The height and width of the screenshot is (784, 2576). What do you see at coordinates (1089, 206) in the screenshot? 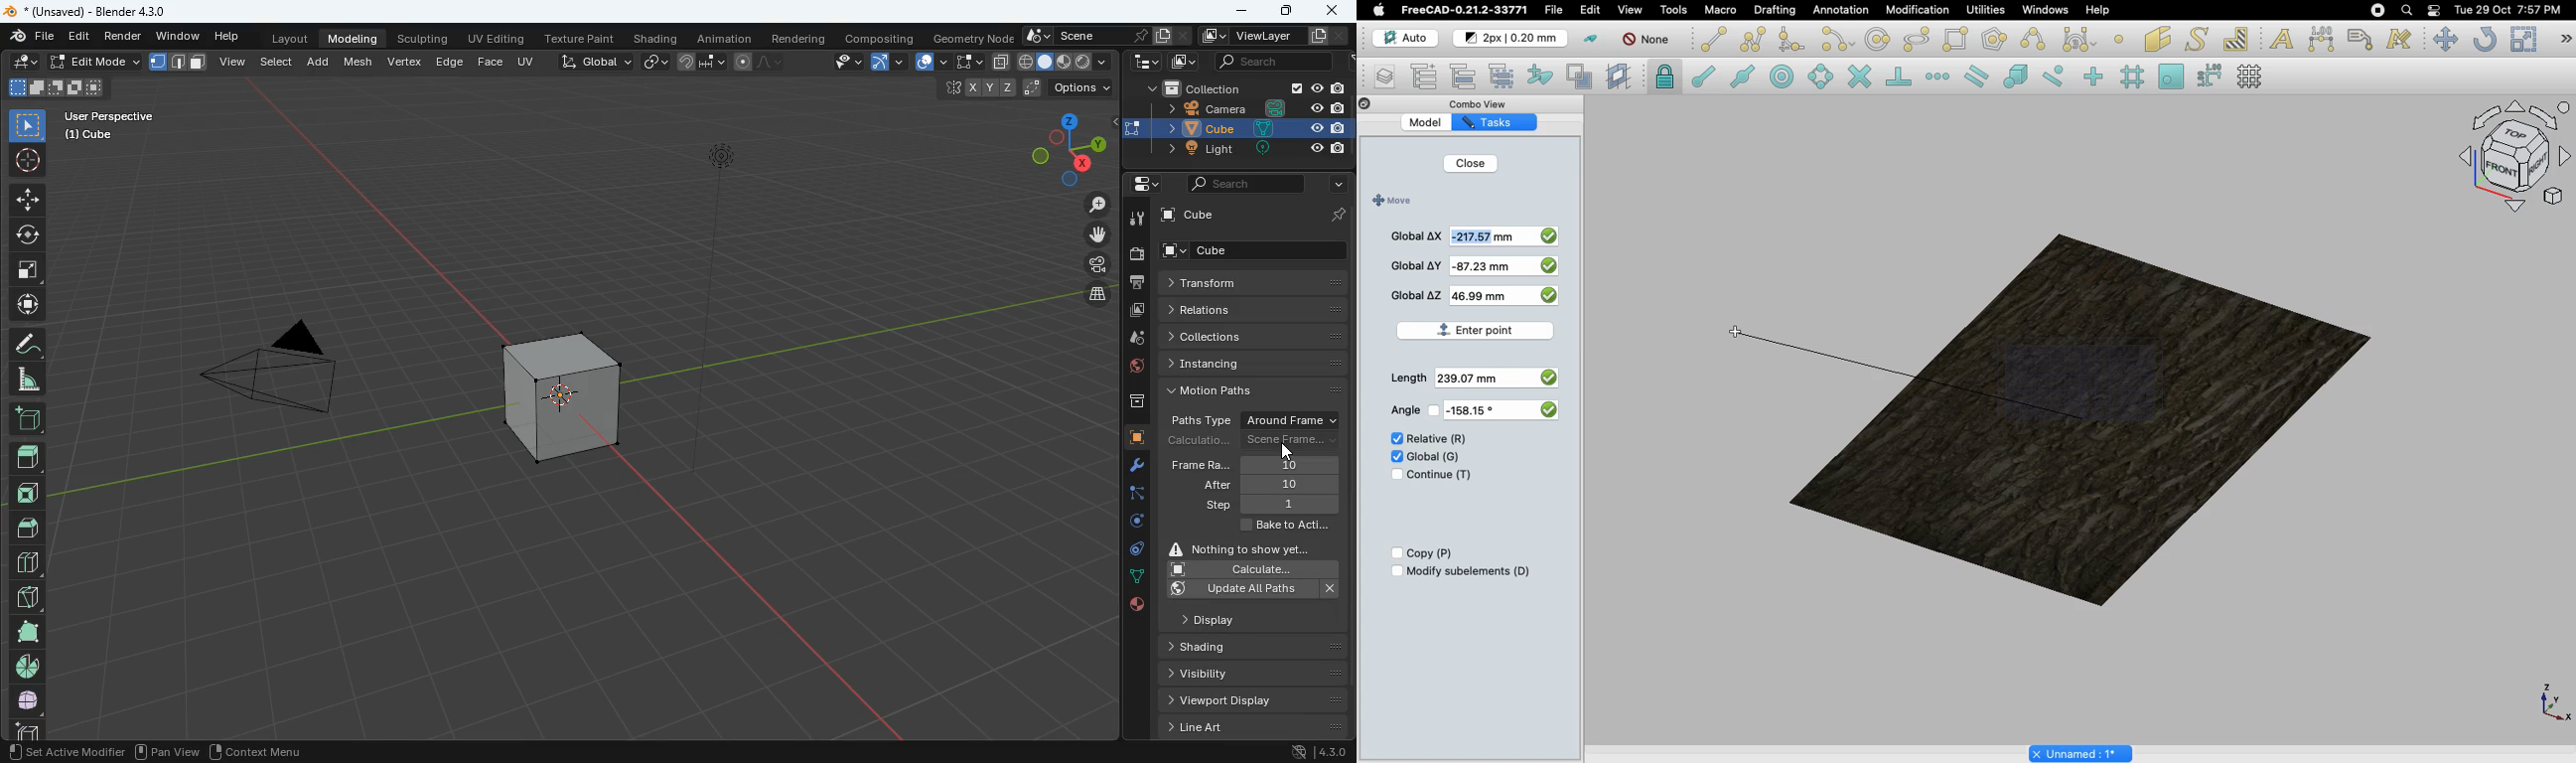
I see `zoom` at bounding box center [1089, 206].